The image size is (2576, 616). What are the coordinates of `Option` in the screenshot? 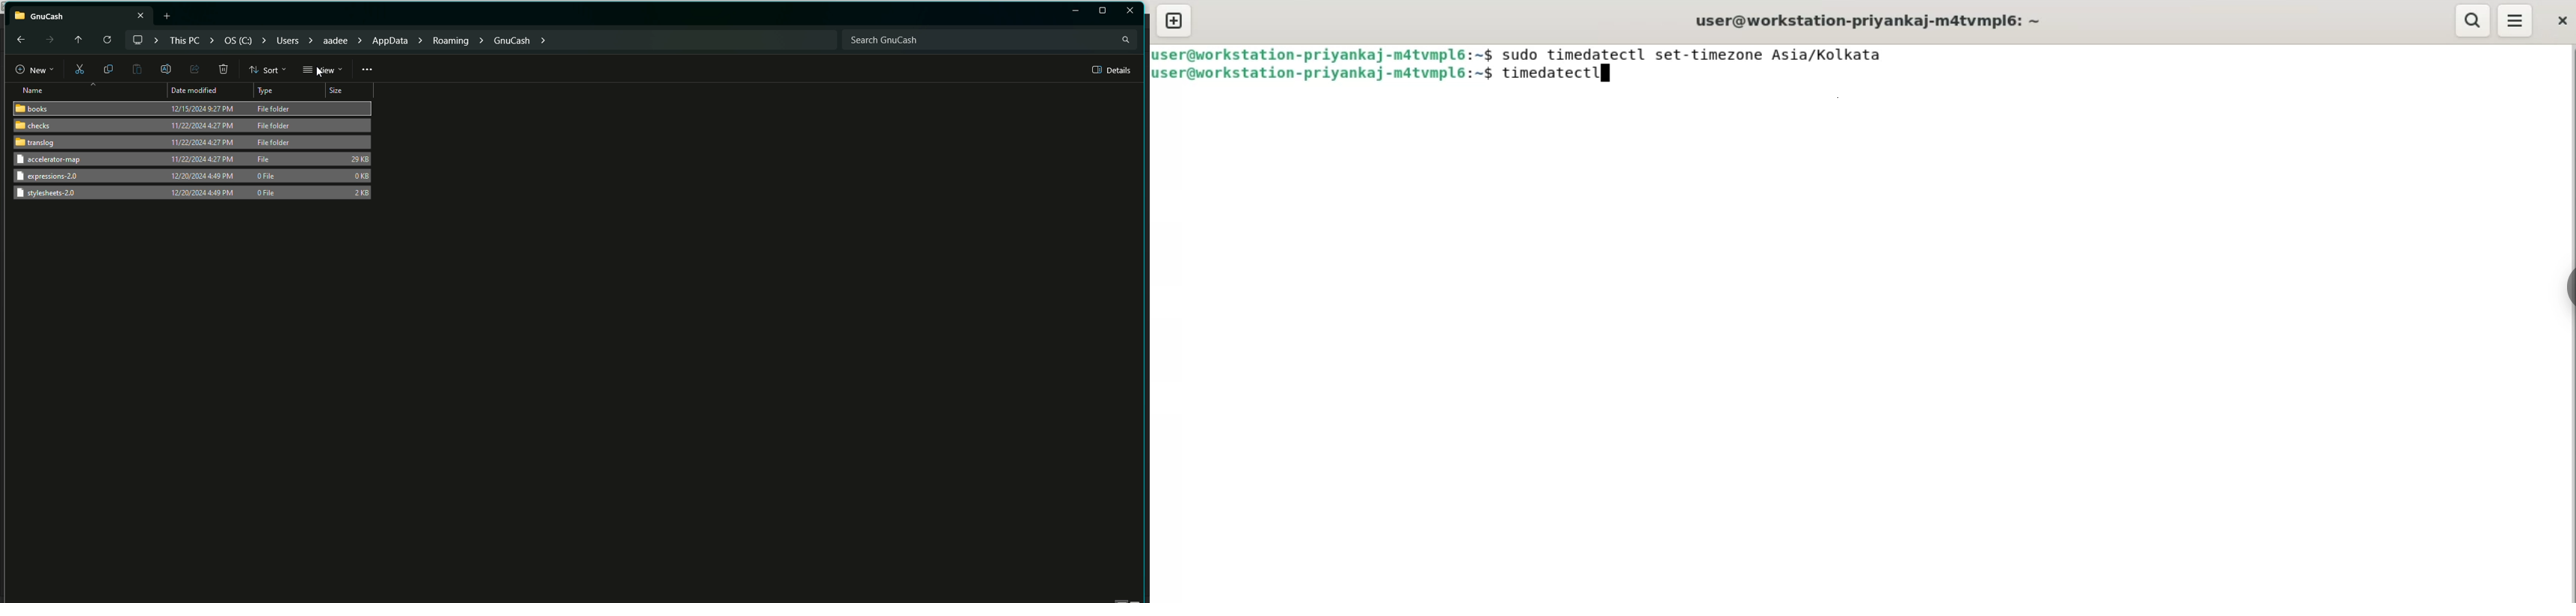 It's located at (368, 70).